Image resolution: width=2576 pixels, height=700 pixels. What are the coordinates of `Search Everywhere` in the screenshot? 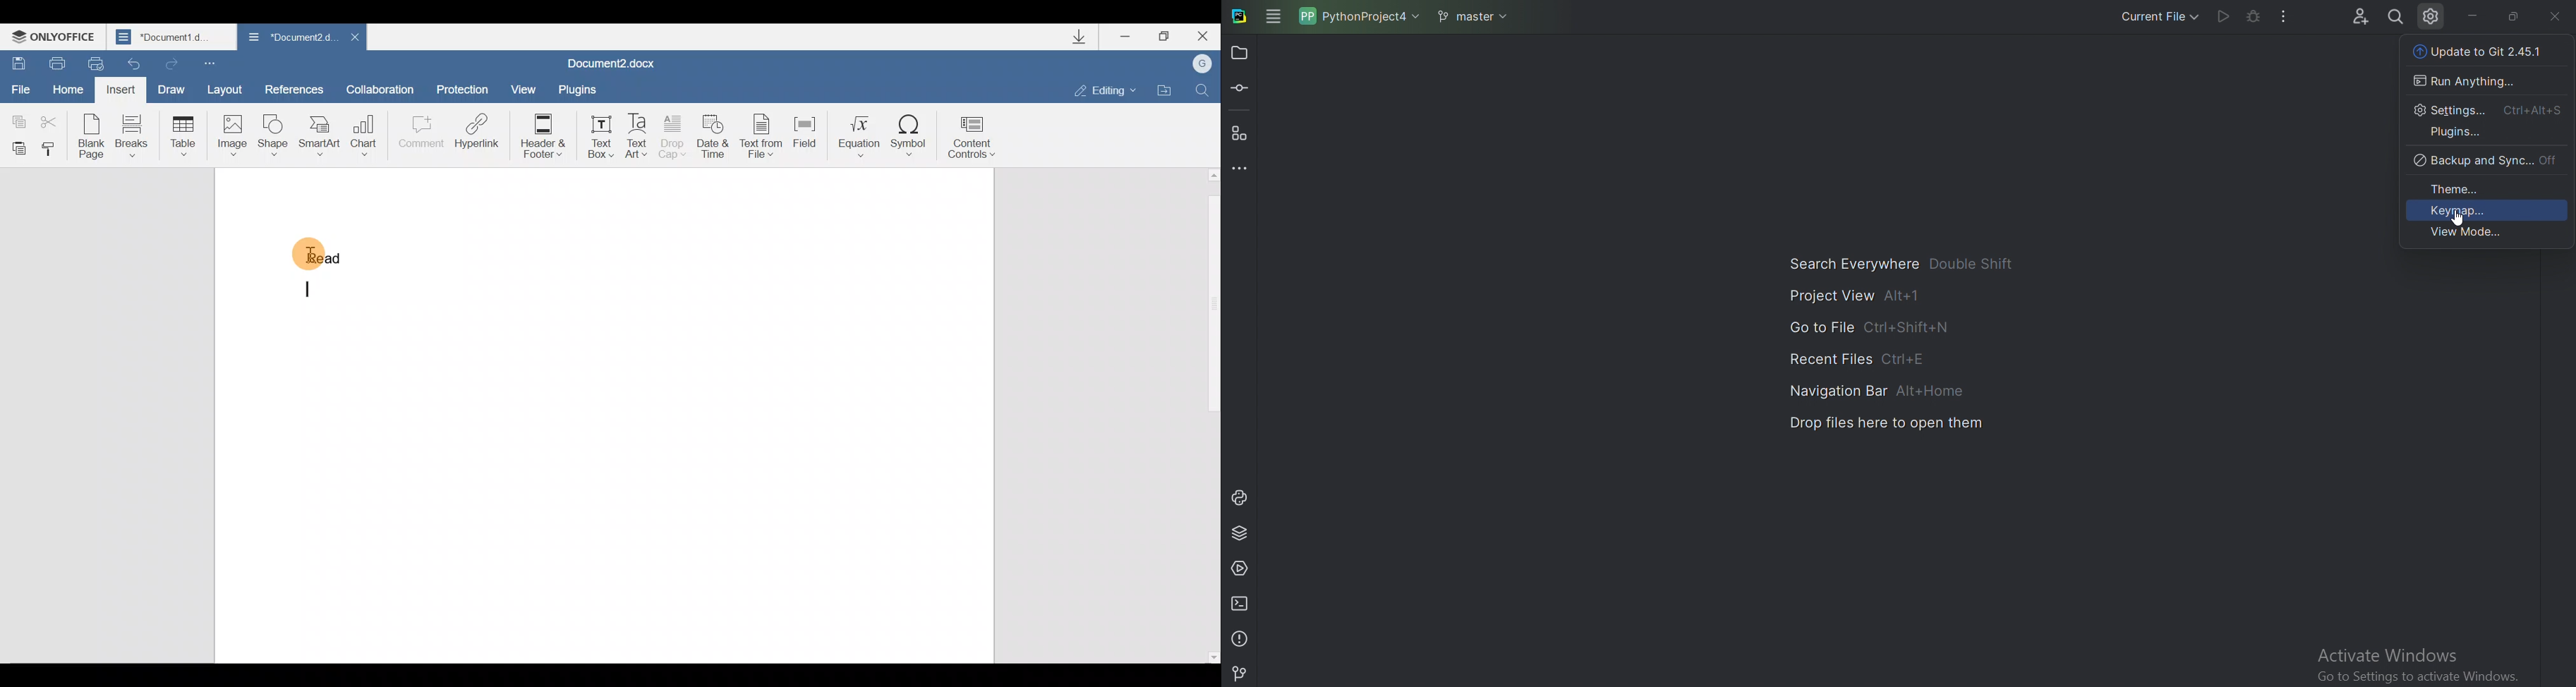 It's located at (2395, 18).